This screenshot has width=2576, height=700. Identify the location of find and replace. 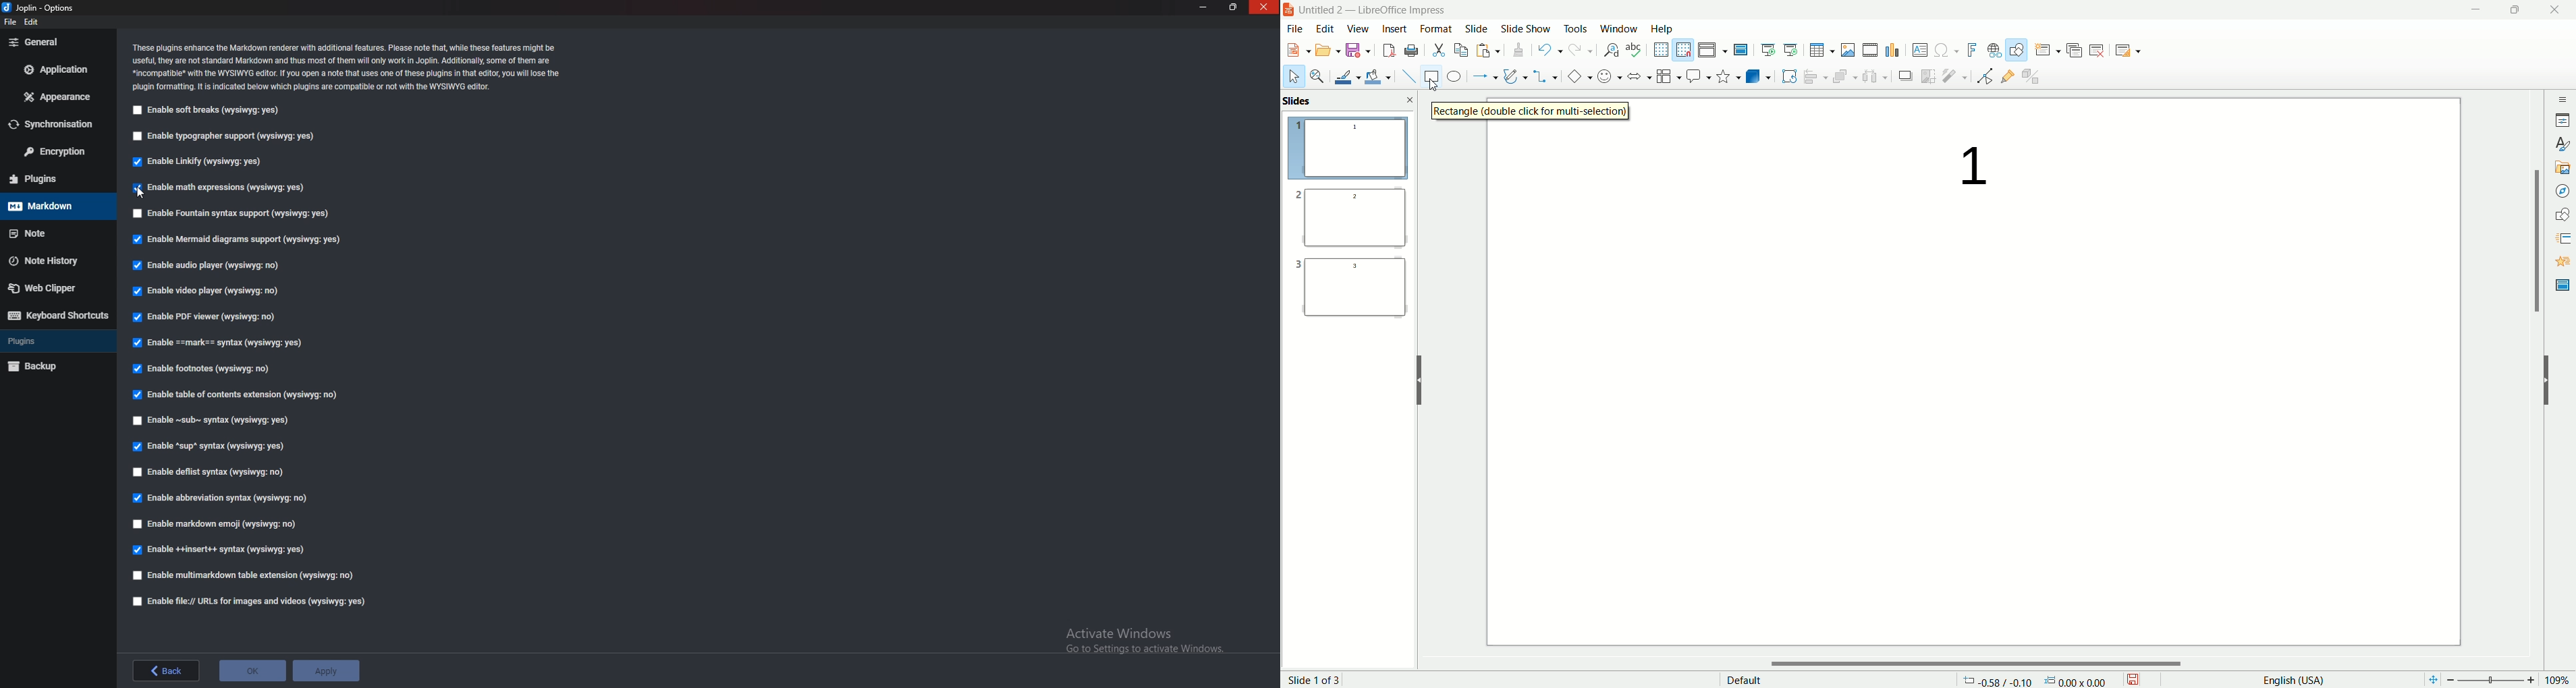
(1610, 51).